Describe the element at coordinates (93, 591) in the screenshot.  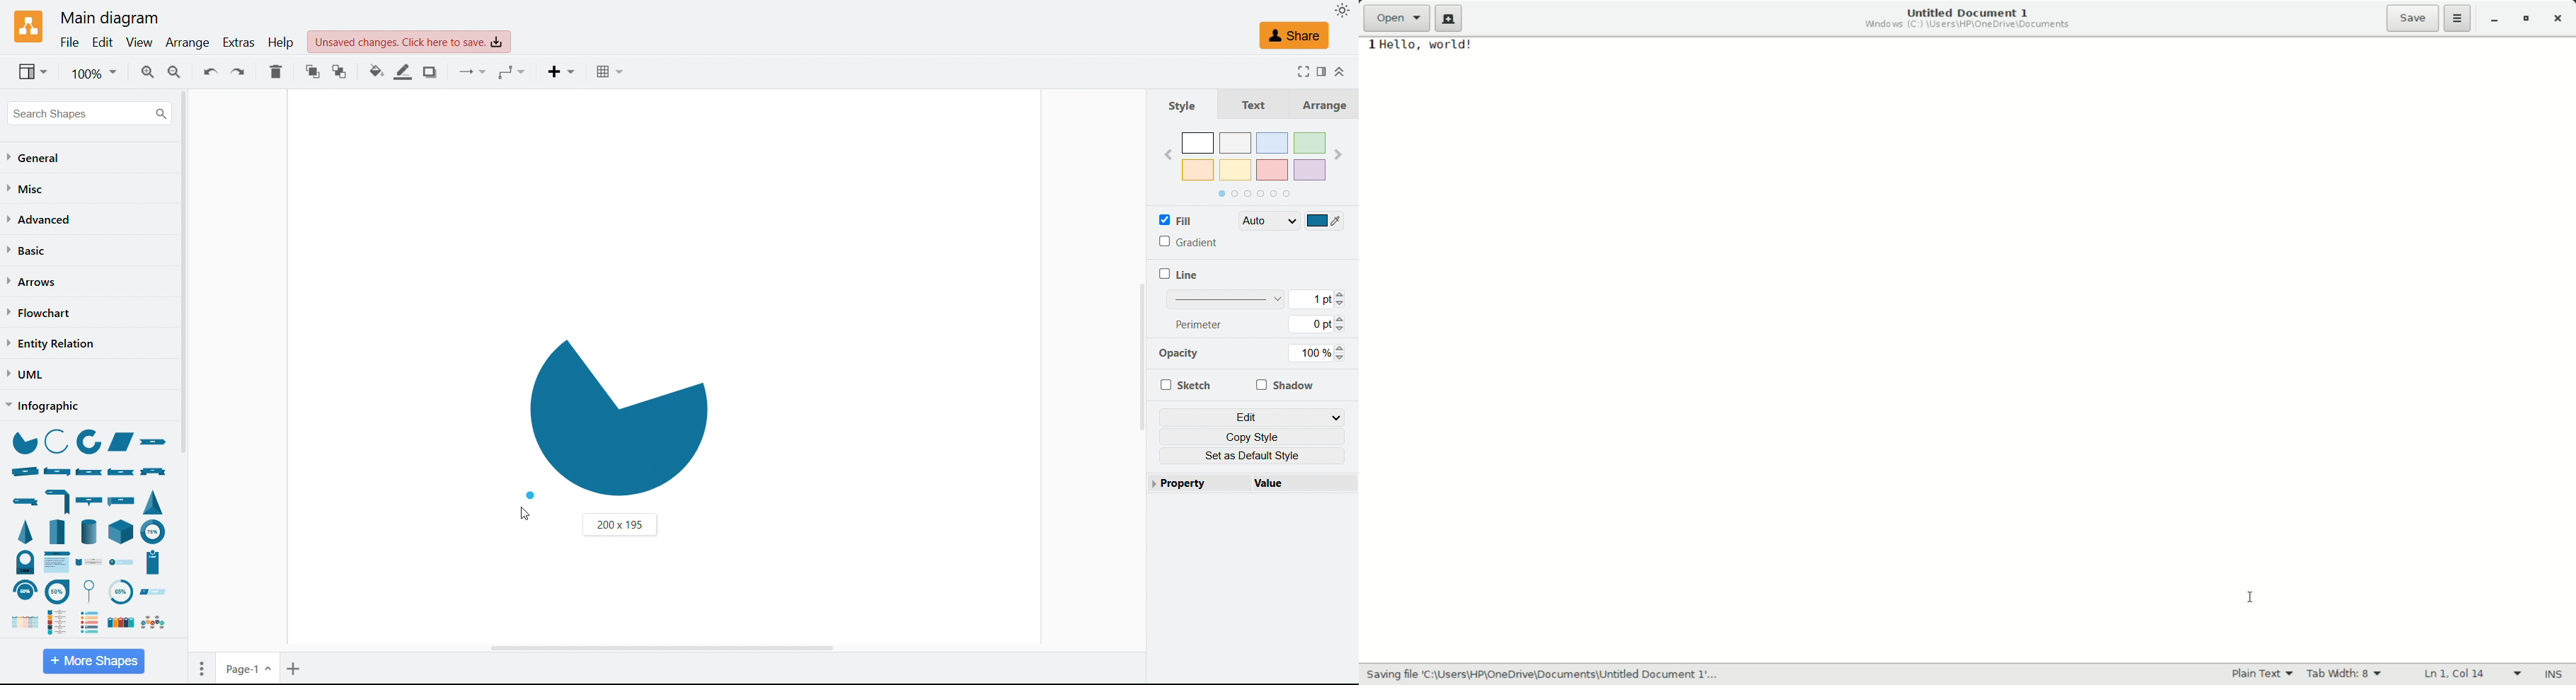
I see `circular callout` at that location.